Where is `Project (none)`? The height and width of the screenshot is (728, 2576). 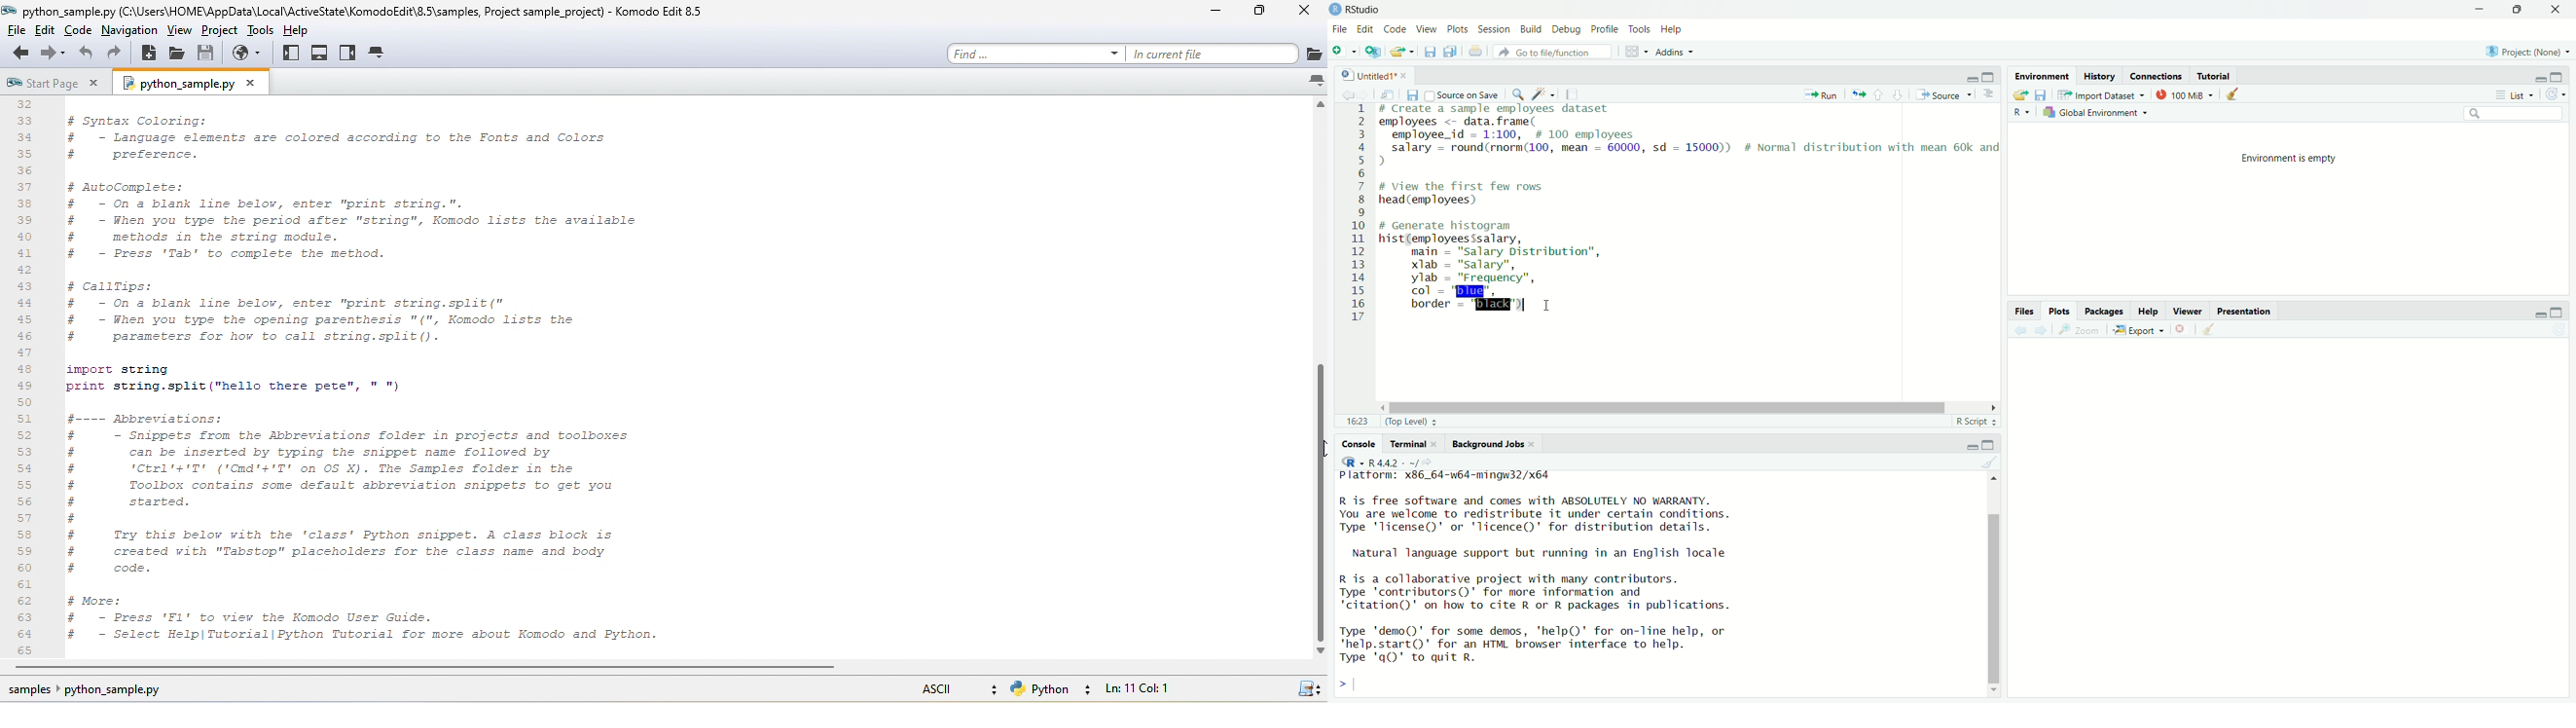
Project (none) is located at coordinates (2528, 51).